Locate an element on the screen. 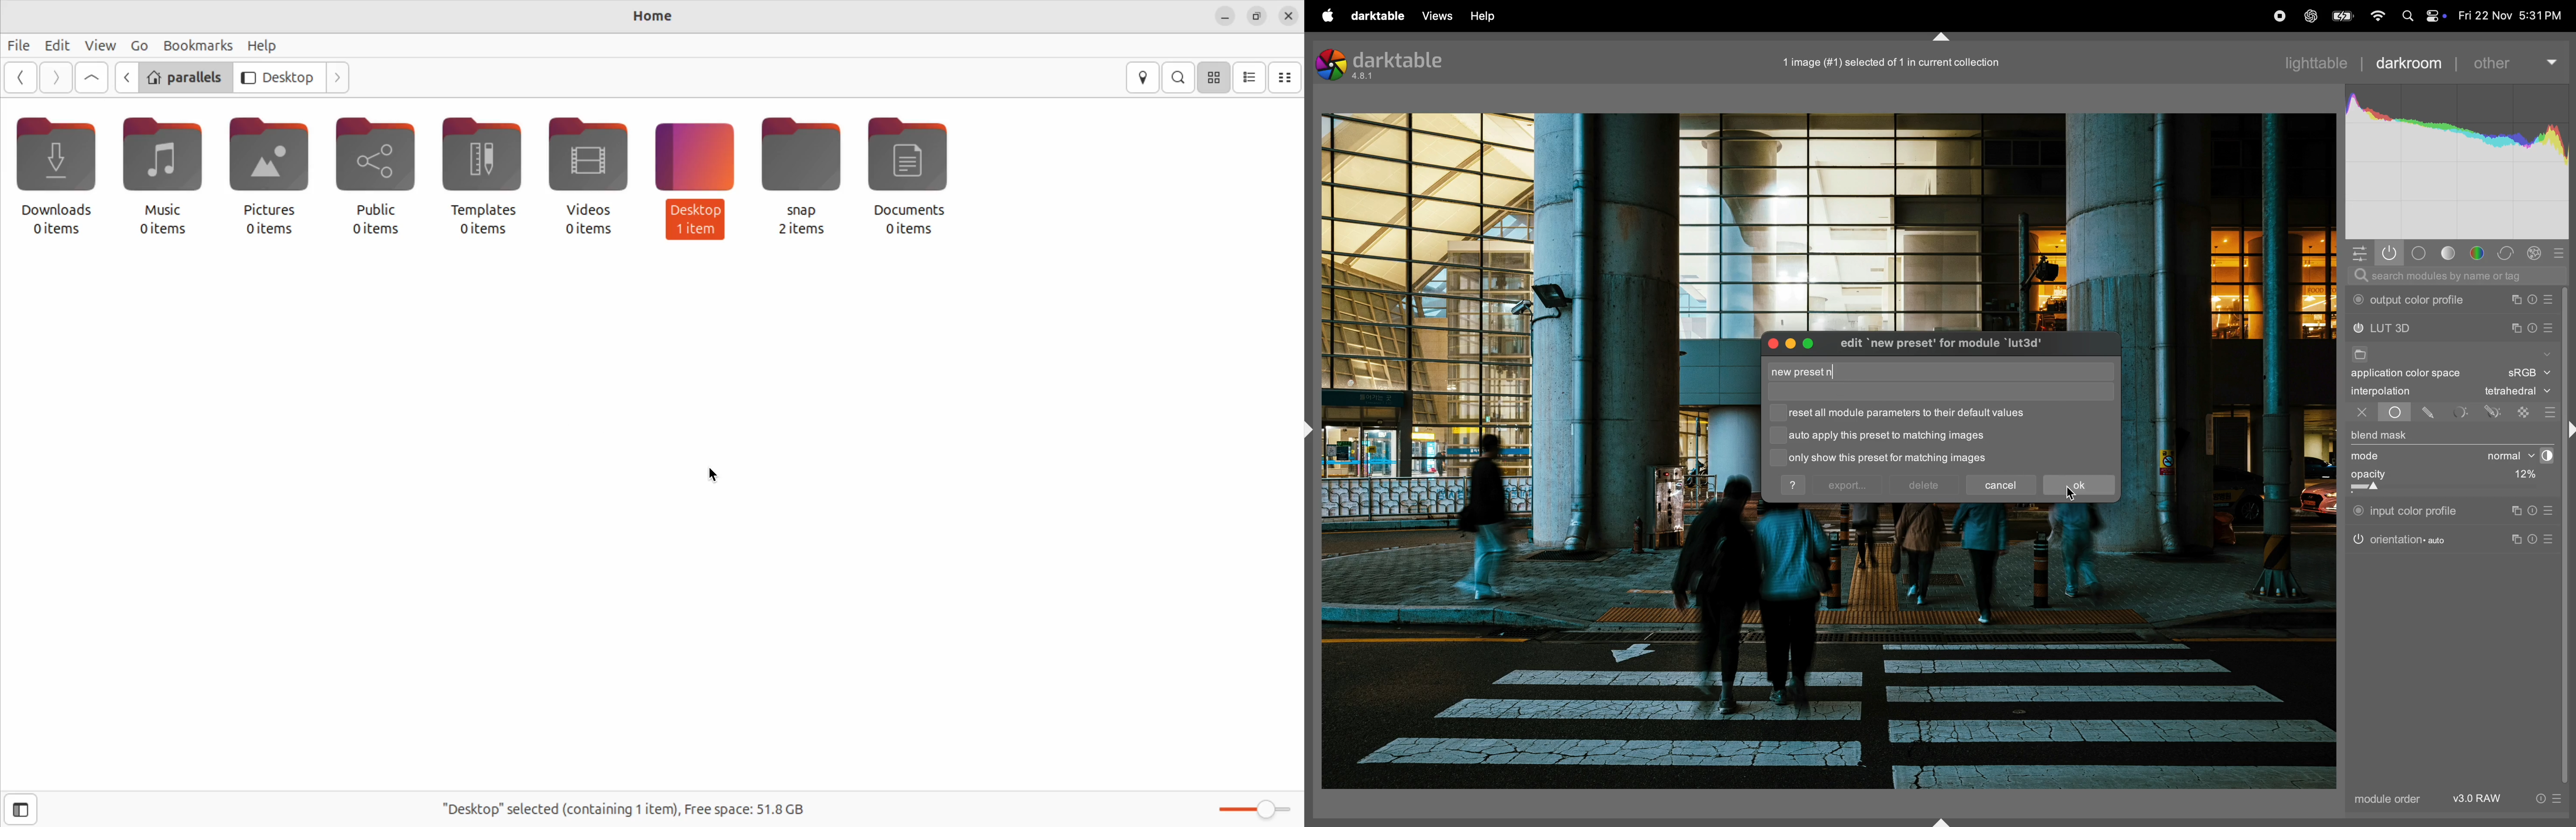  export is located at coordinates (1848, 486).